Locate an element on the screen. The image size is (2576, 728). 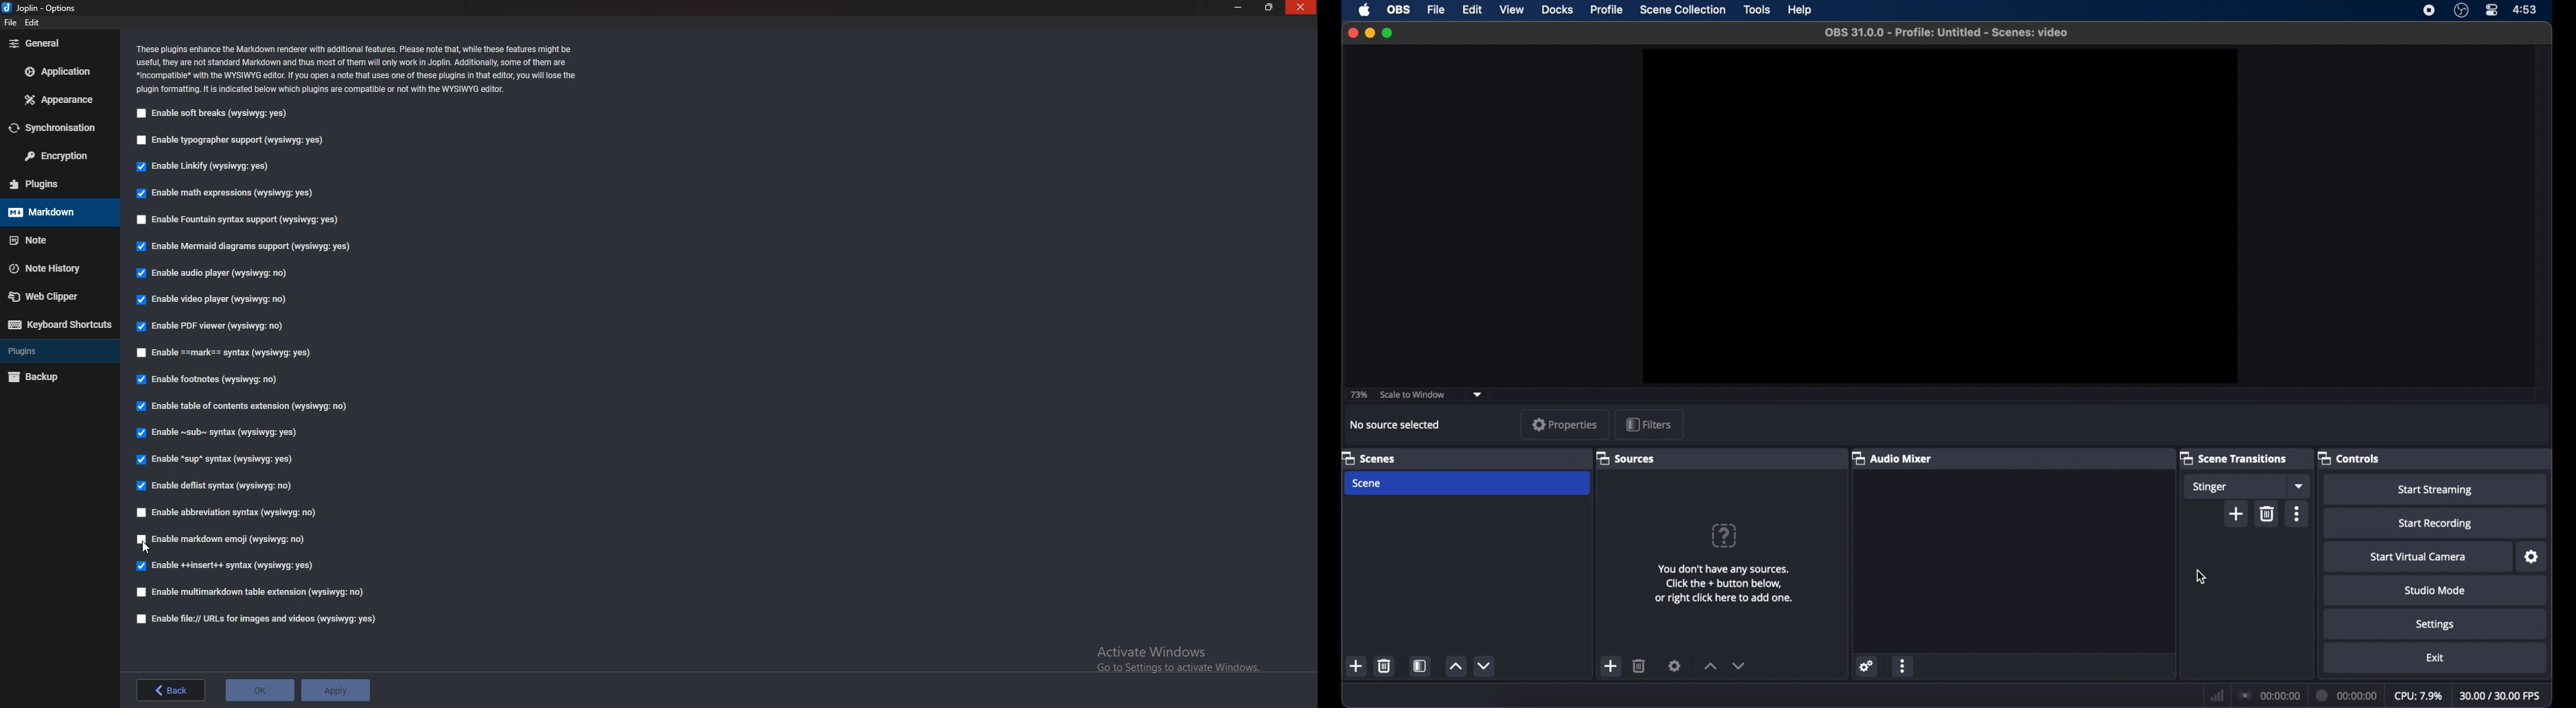
properties is located at coordinates (1565, 424).